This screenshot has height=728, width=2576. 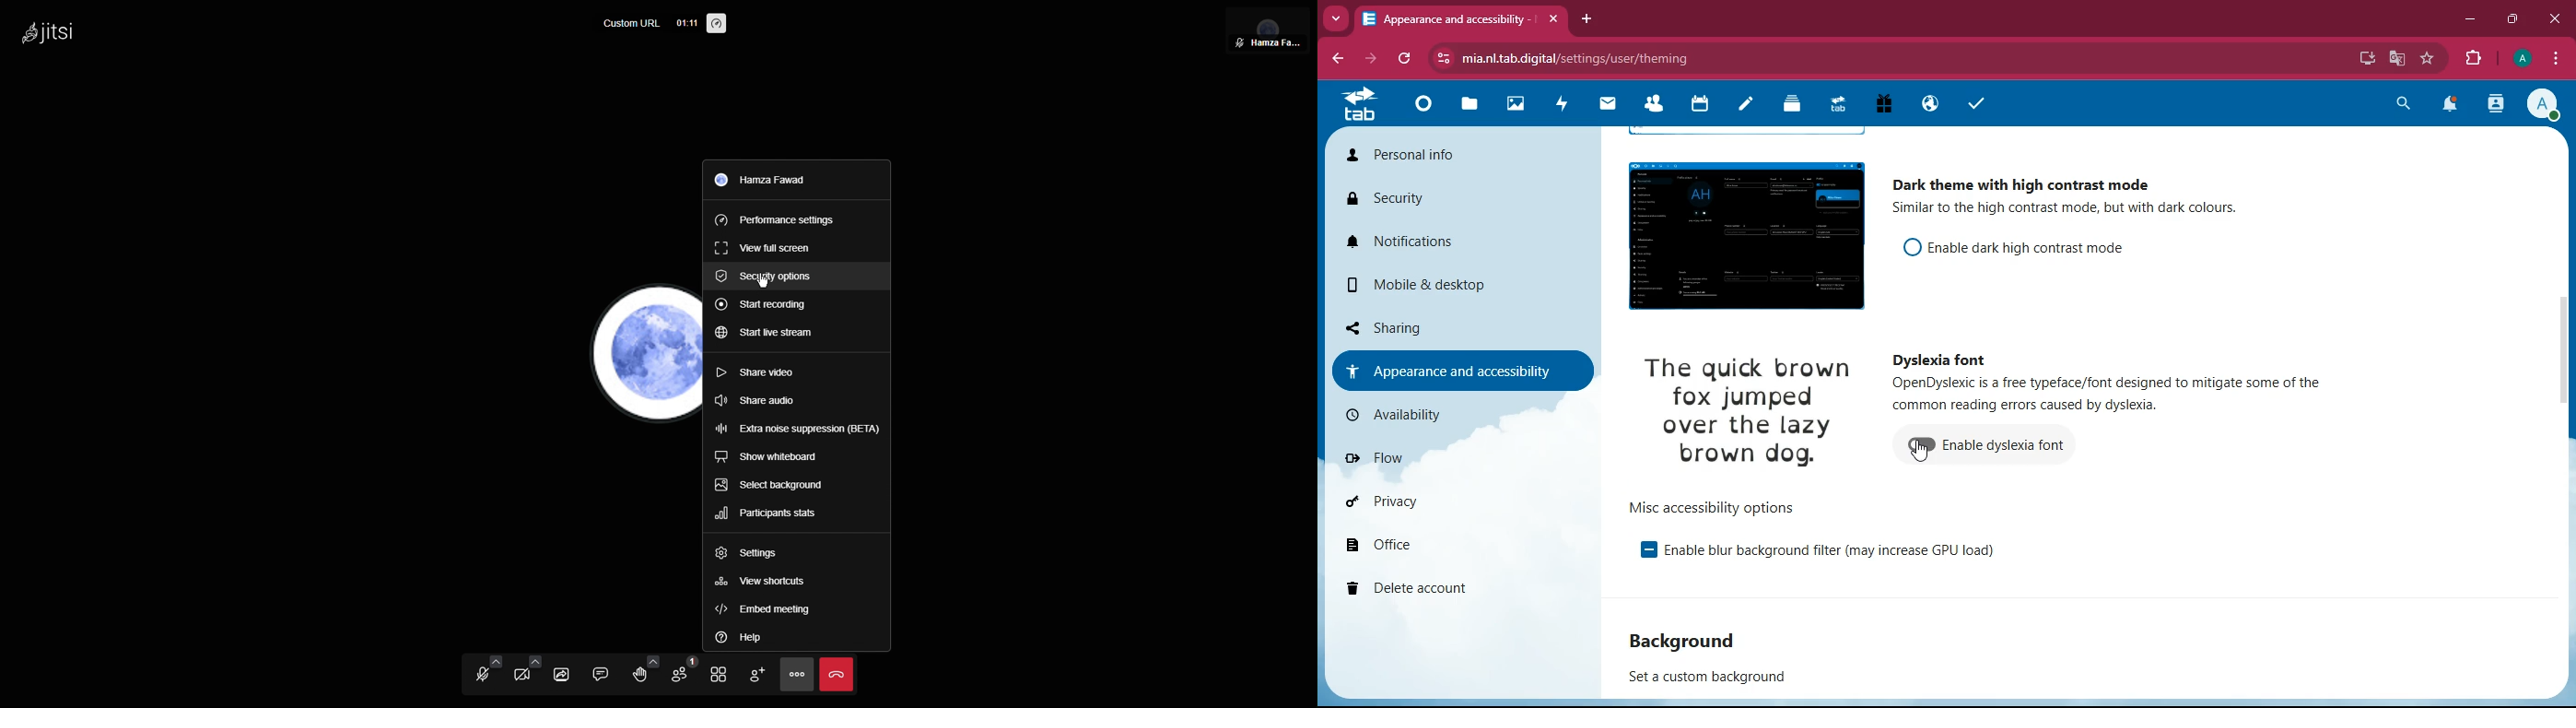 I want to click on extensions, so click(x=2474, y=59).